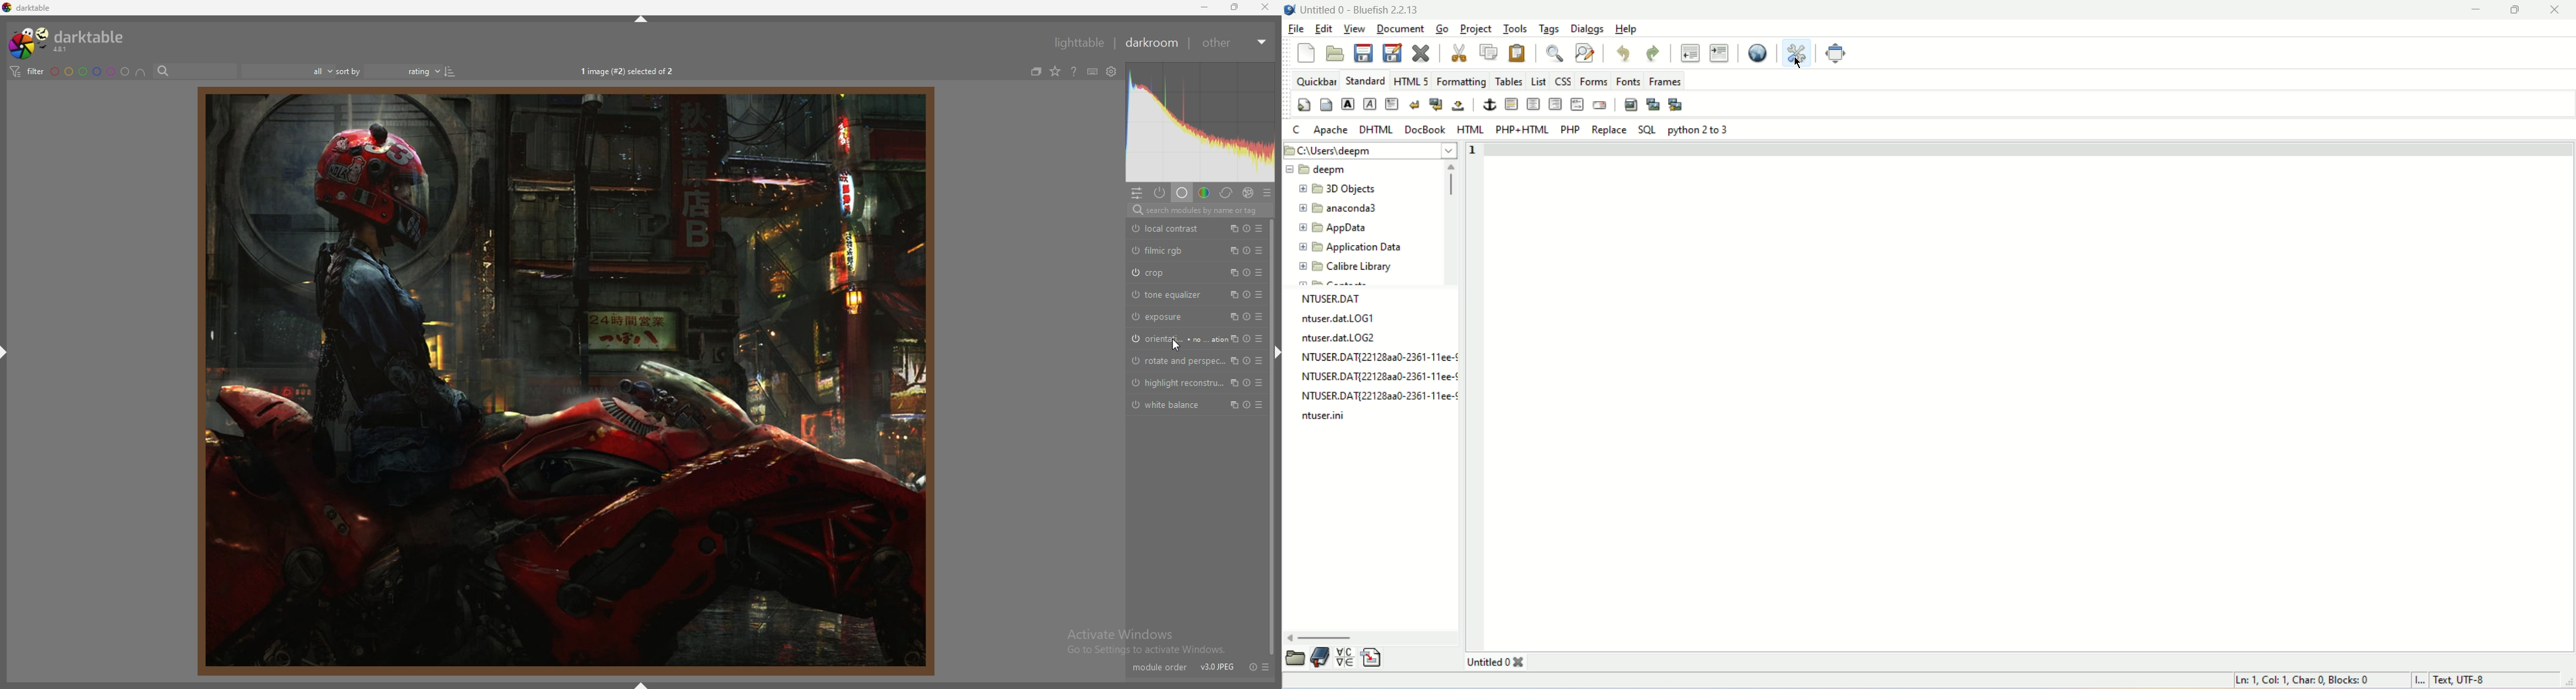 The width and height of the screenshot is (2576, 700). I want to click on multiple instances action, so click(1232, 361).